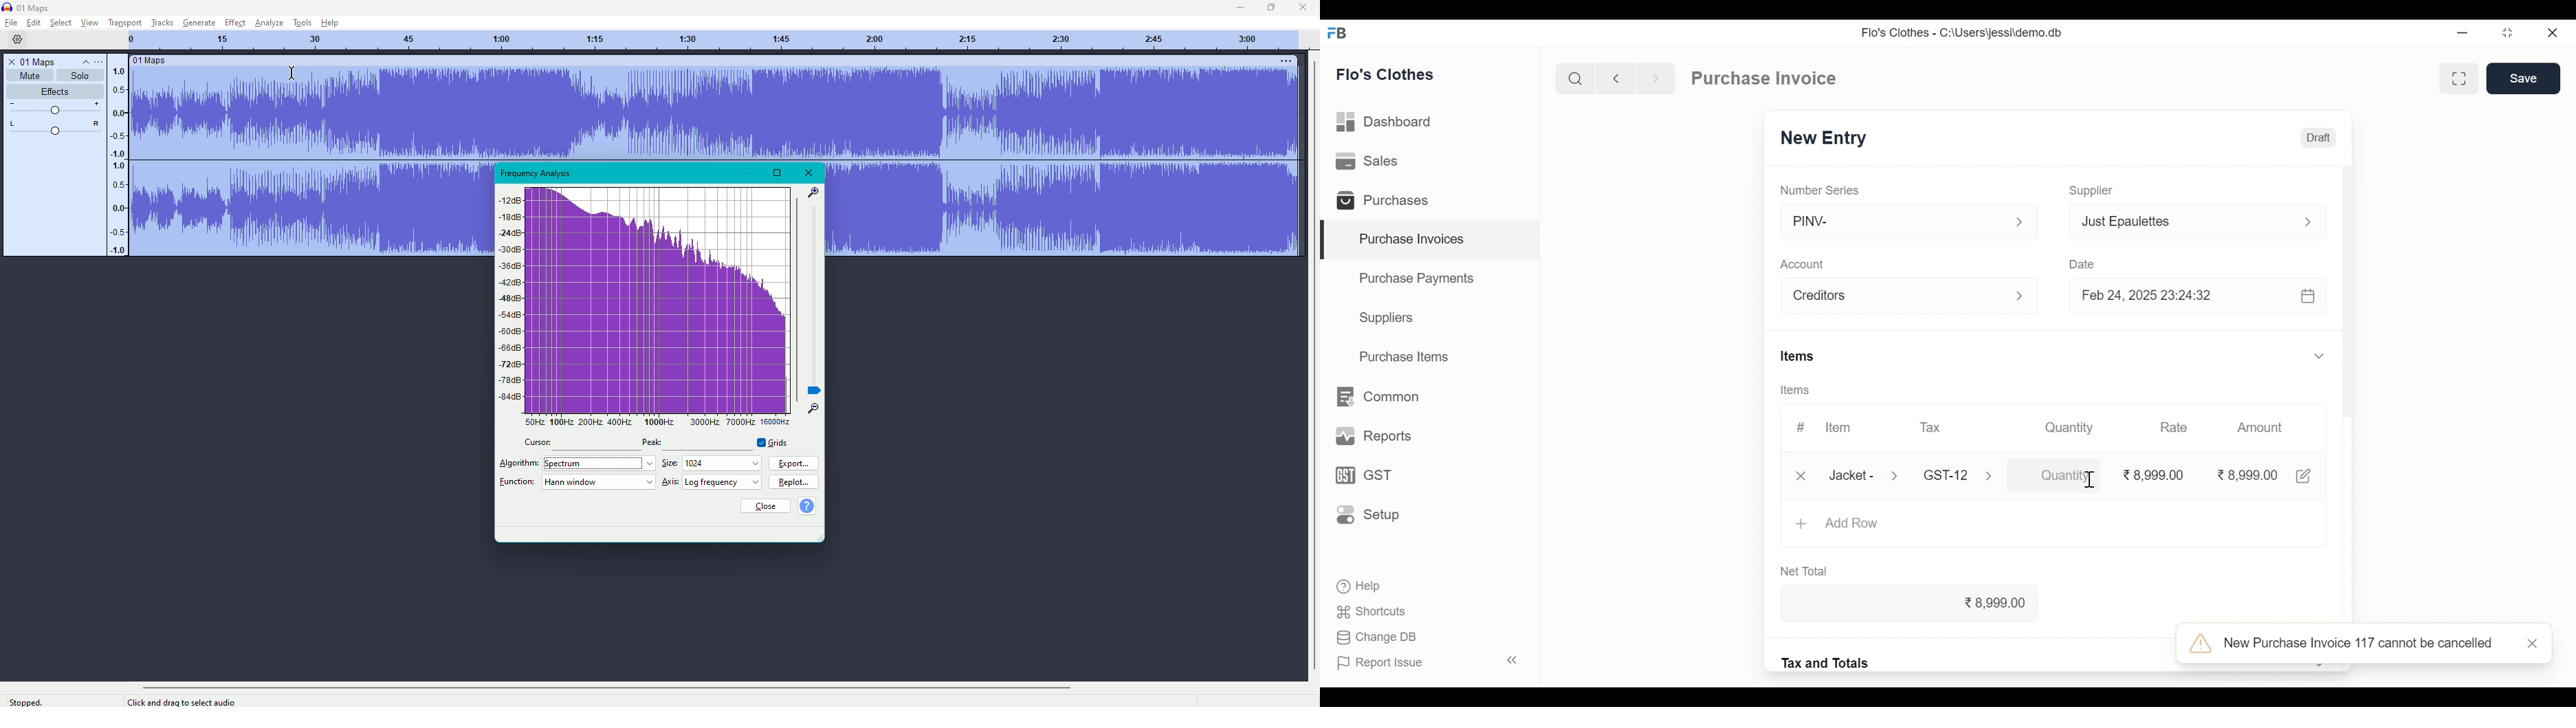 The height and width of the screenshot is (728, 2576). Describe the element at coordinates (1855, 524) in the screenshot. I see `Add Row` at that location.